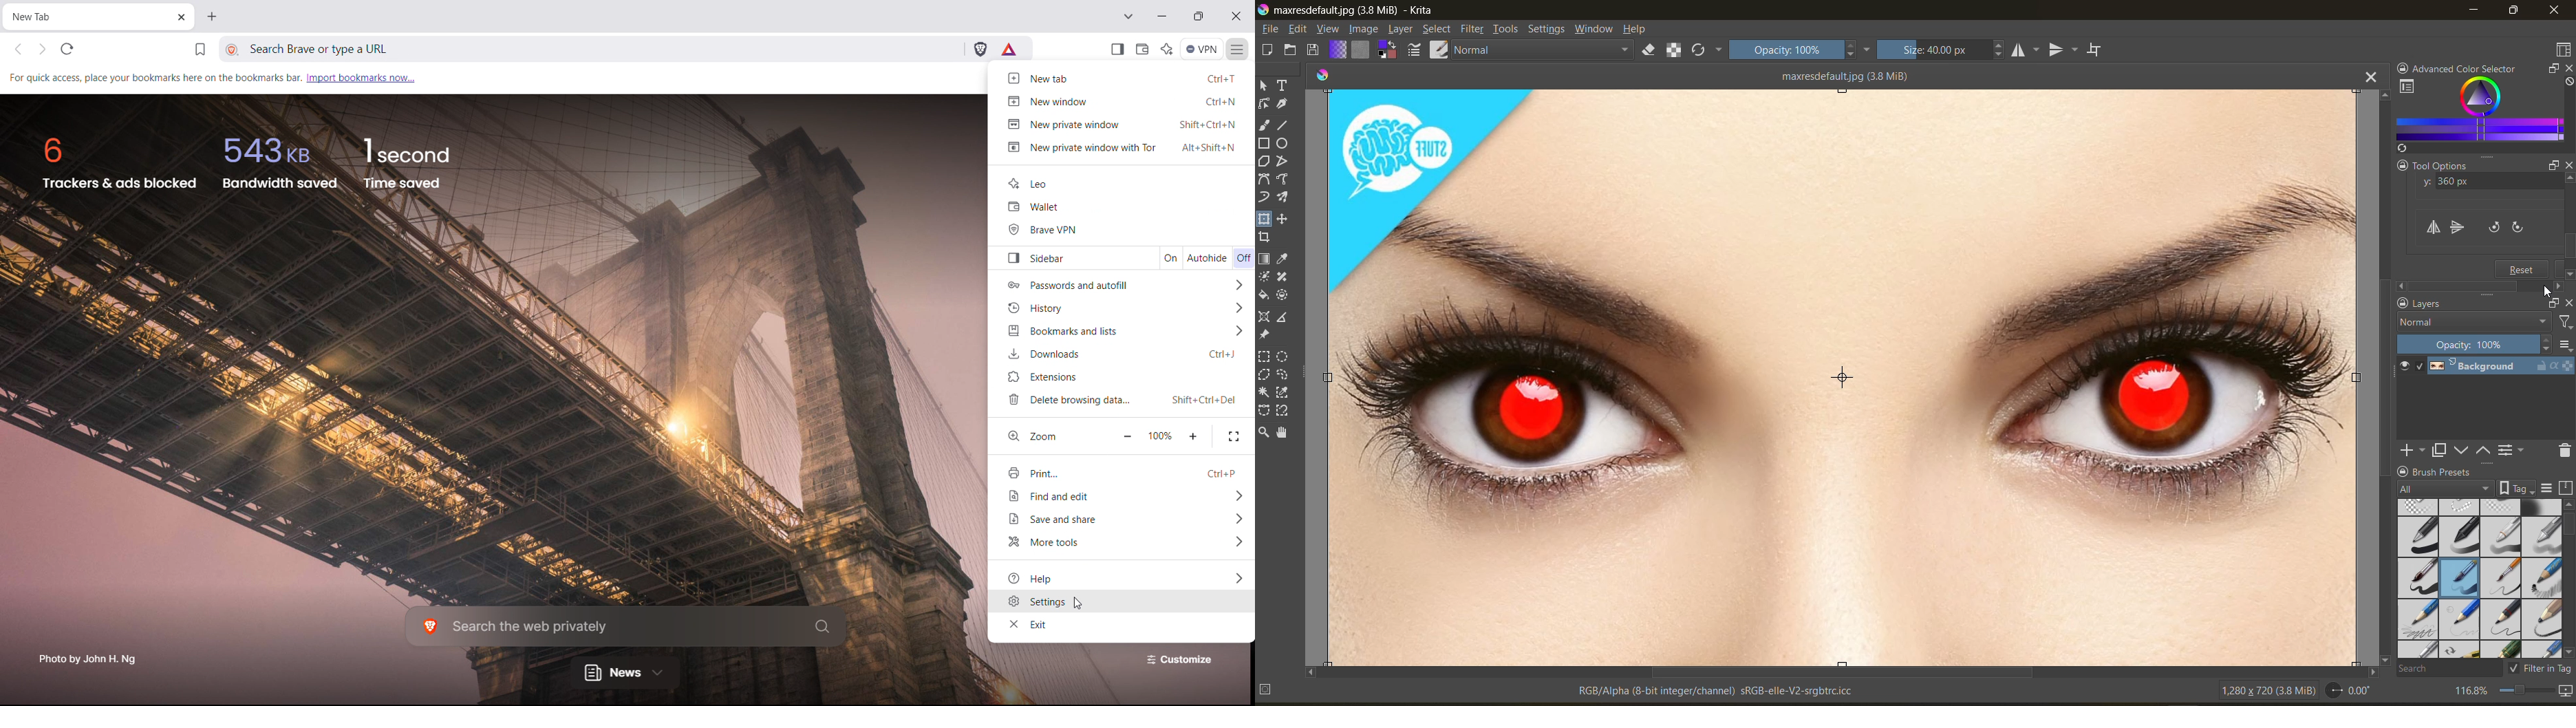 The height and width of the screenshot is (728, 2576). I want to click on filters, so click(1473, 30).